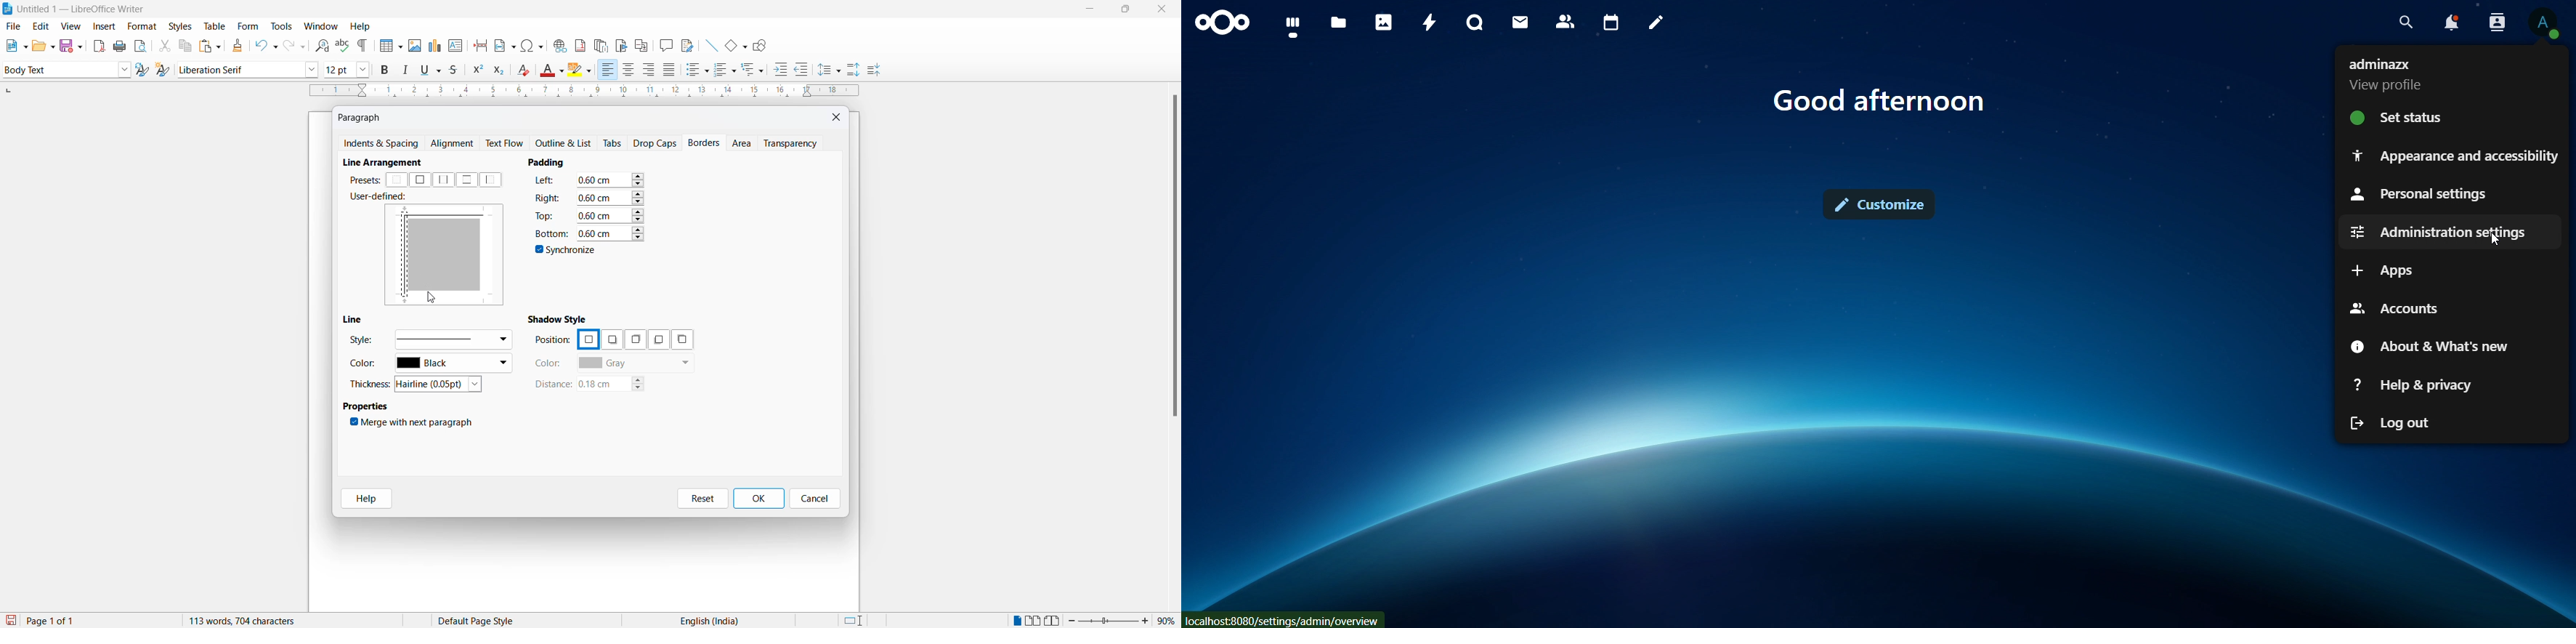 Image resolution: width=2576 pixels, height=644 pixels. Describe the element at coordinates (617, 386) in the screenshot. I see `distance options` at that location.